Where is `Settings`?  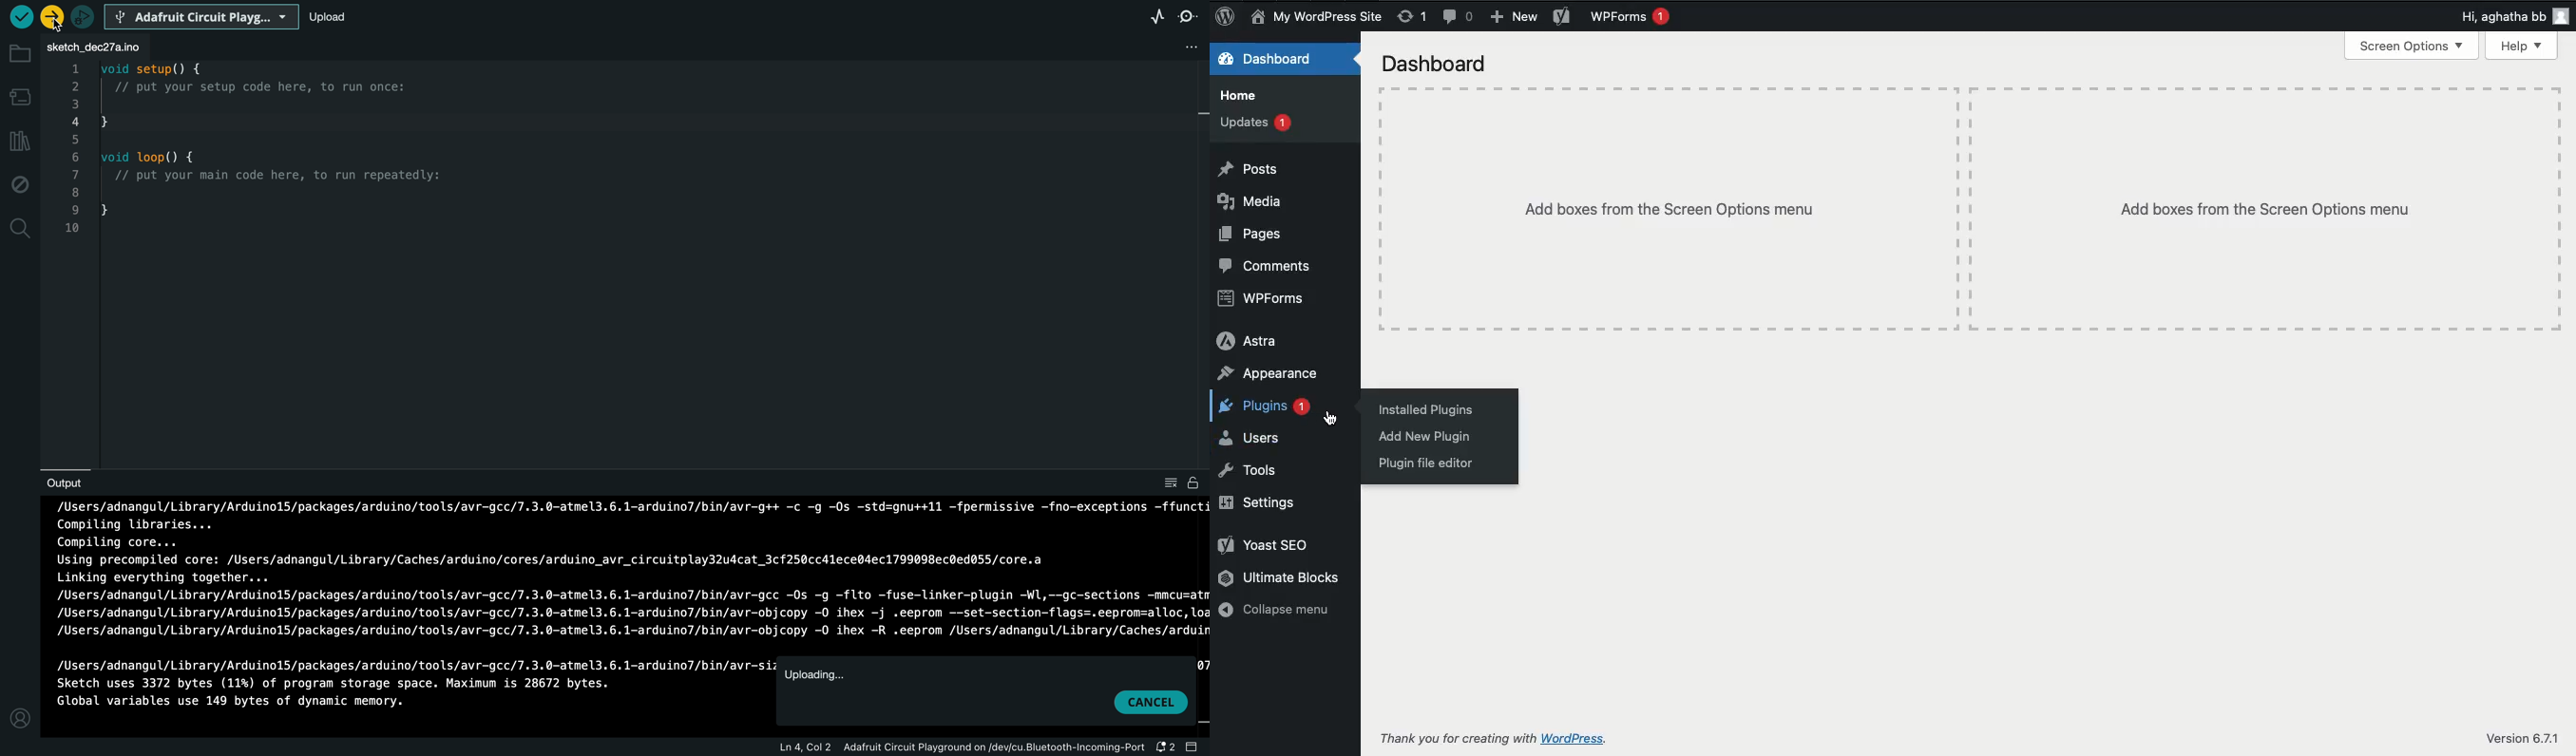
Settings is located at coordinates (1264, 504).